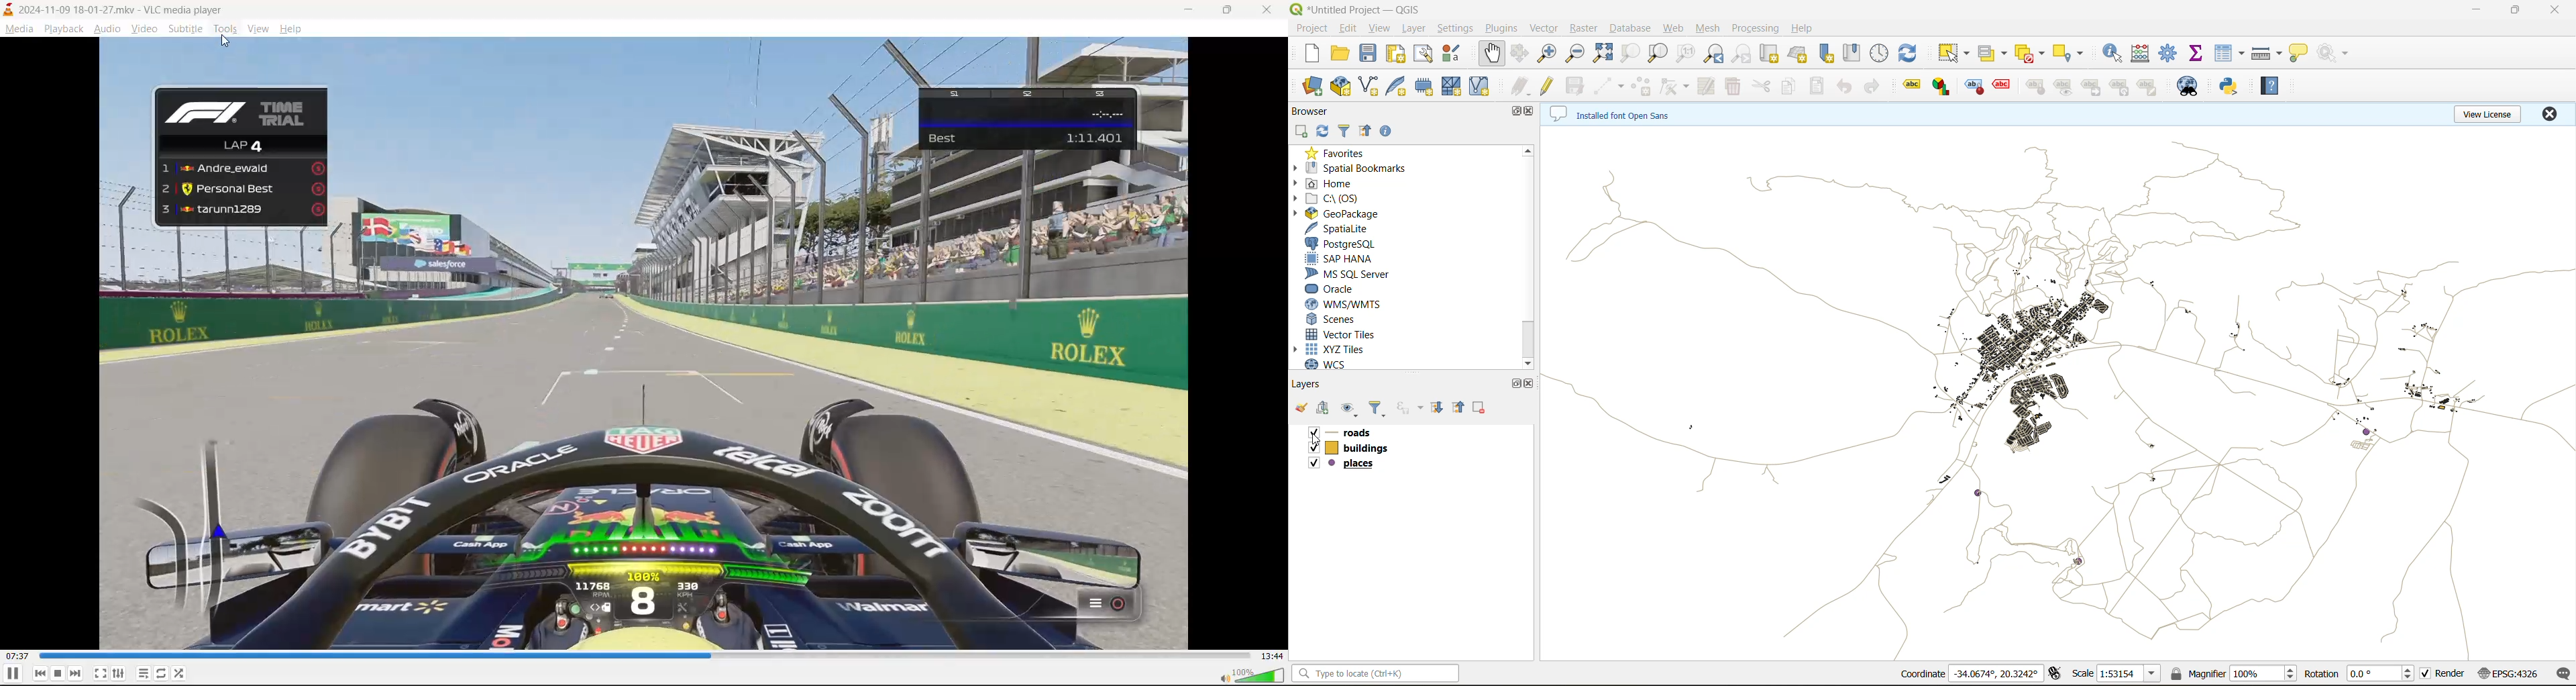 This screenshot has width=2576, height=700. What do you see at coordinates (2063, 88) in the screenshot?
I see `labels toolbar 6` at bounding box center [2063, 88].